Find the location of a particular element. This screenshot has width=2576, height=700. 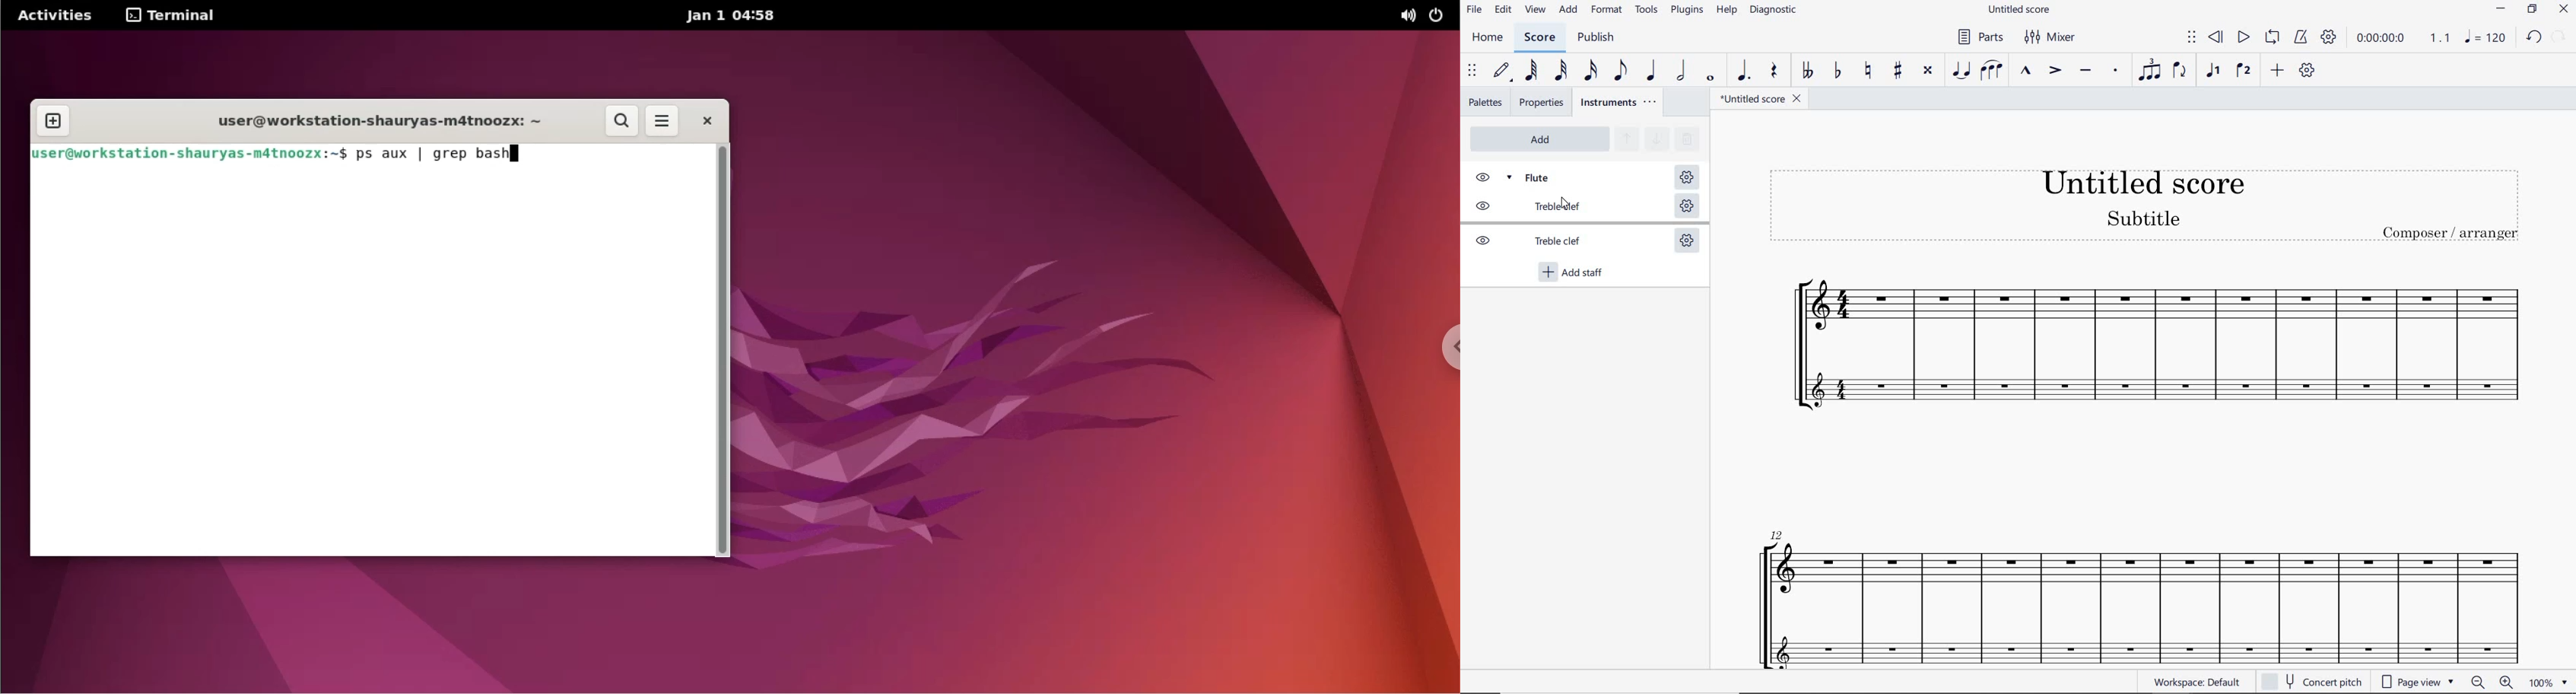

HALF NOTE is located at coordinates (1682, 72).